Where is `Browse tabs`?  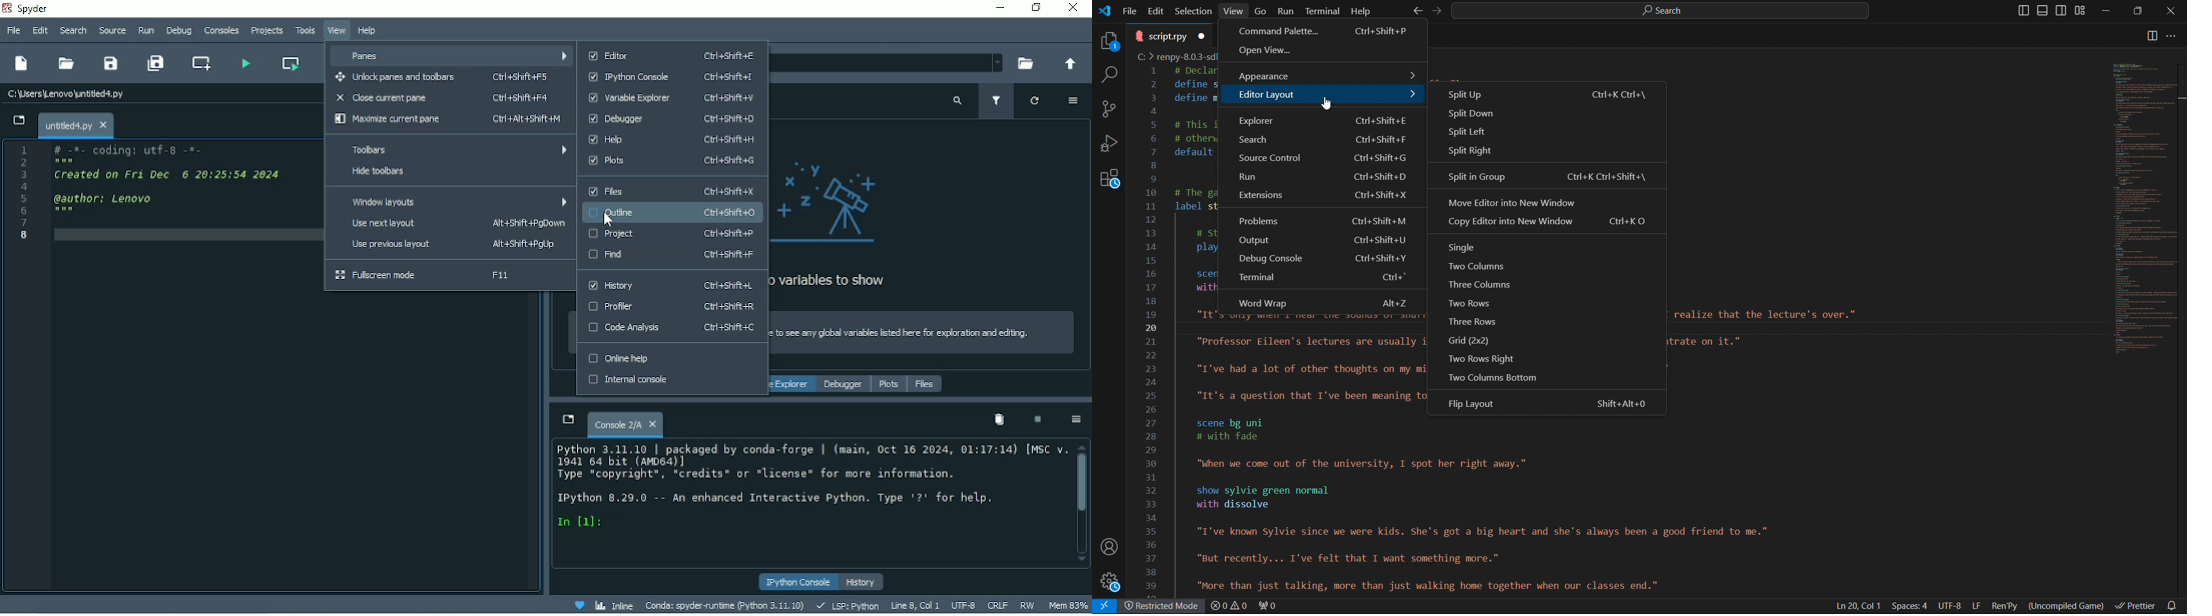
Browse tabs is located at coordinates (566, 419).